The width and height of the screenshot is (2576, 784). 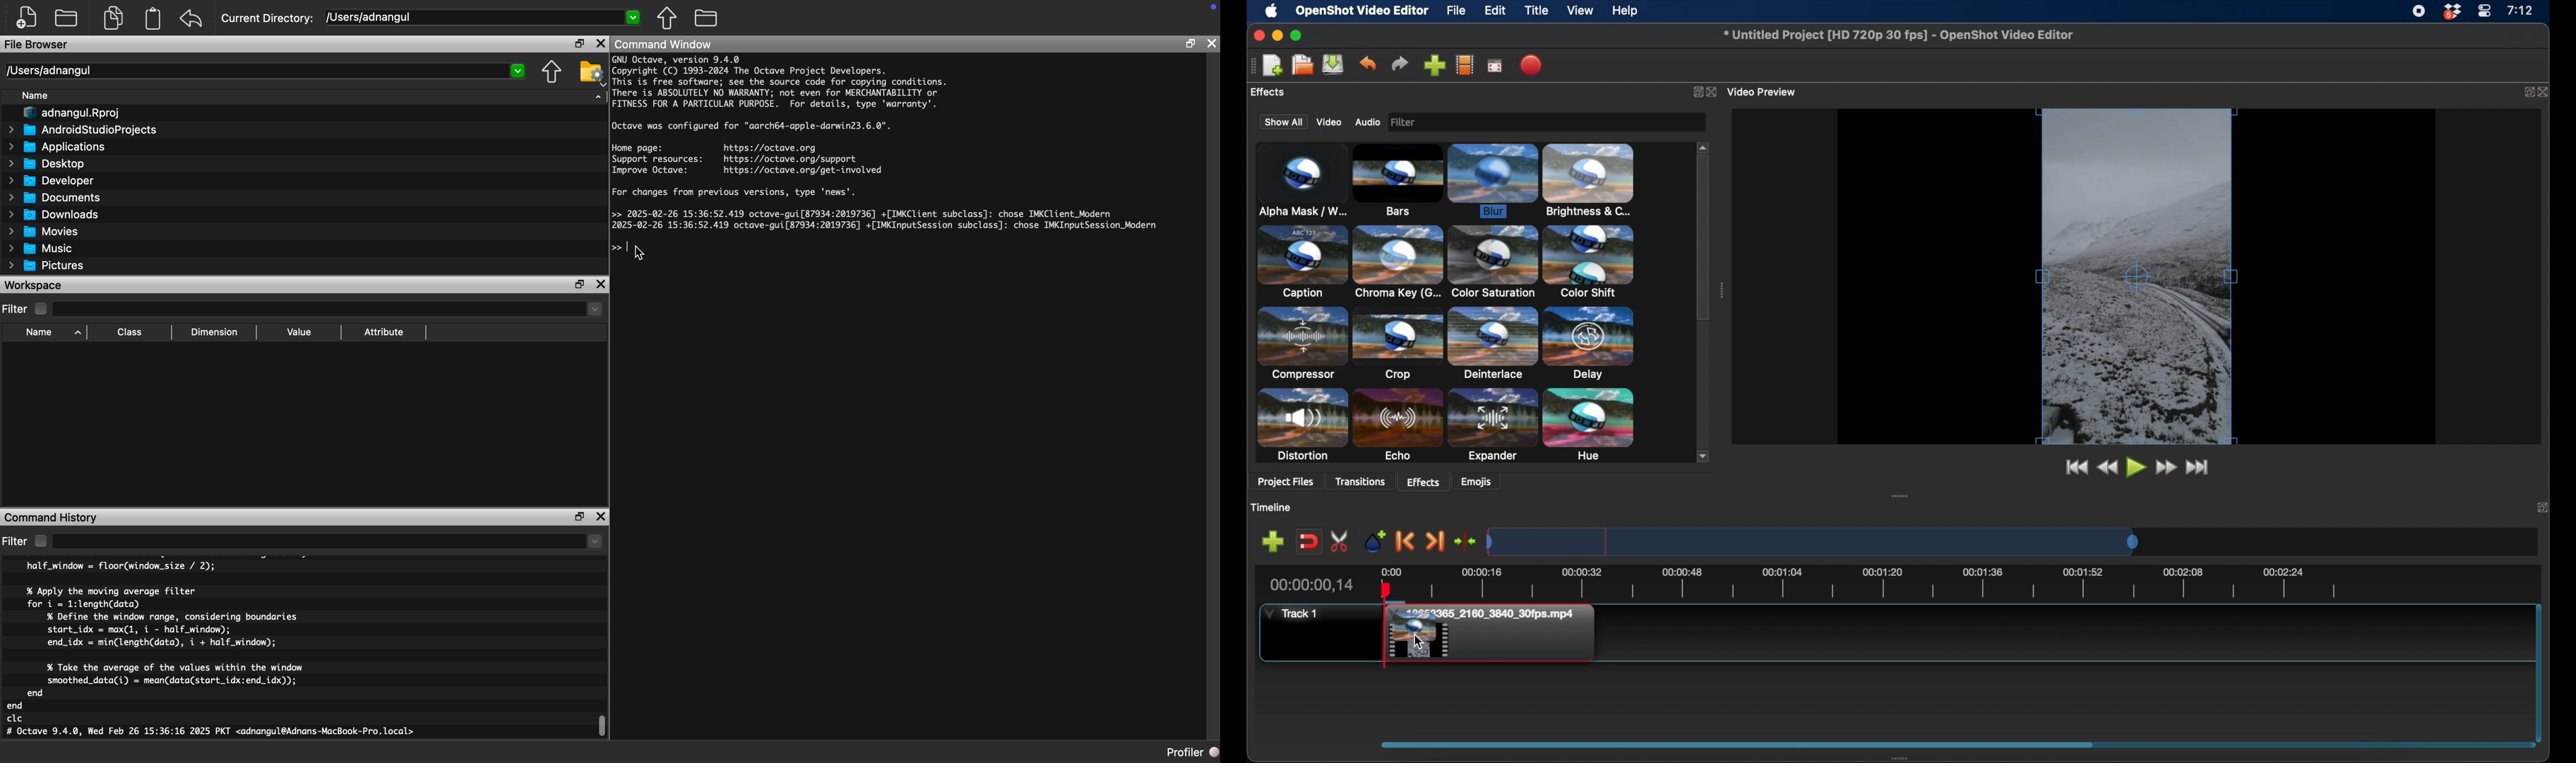 I want to click on track 1, so click(x=1292, y=614).